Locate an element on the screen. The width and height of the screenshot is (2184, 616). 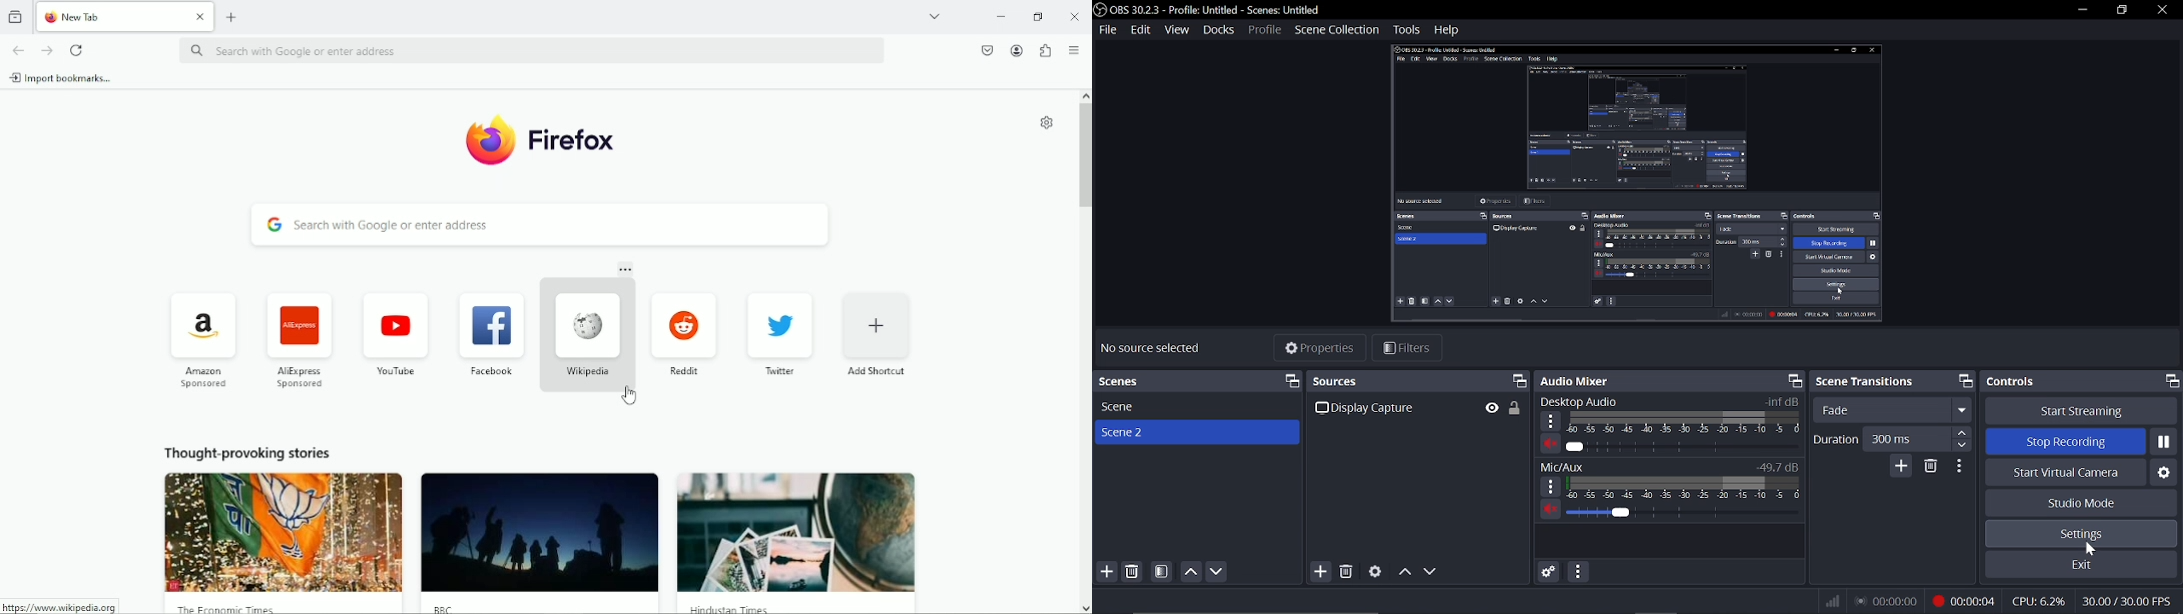
Import bookmarks is located at coordinates (63, 78).